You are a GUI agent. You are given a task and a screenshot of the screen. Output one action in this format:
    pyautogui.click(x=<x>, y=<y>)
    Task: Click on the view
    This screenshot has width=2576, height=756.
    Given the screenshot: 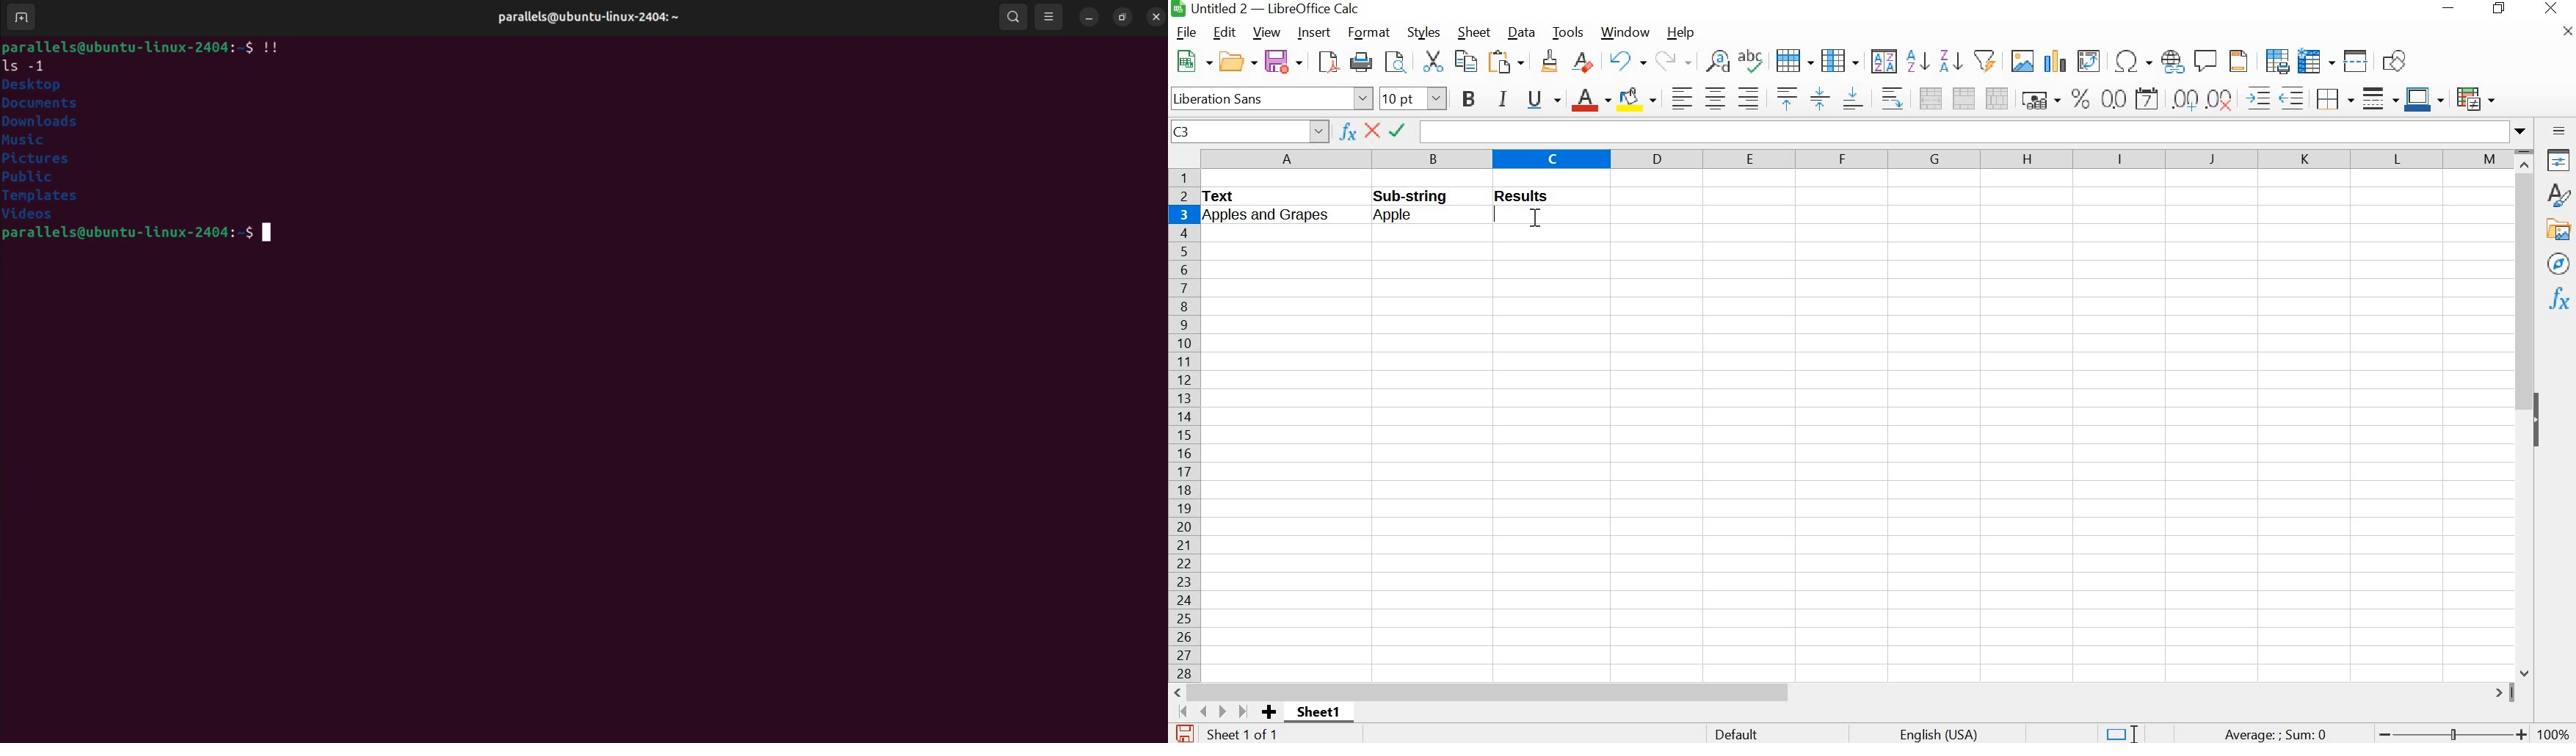 What is the action you would take?
    pyautogui.click(x=1264, y=32)
    